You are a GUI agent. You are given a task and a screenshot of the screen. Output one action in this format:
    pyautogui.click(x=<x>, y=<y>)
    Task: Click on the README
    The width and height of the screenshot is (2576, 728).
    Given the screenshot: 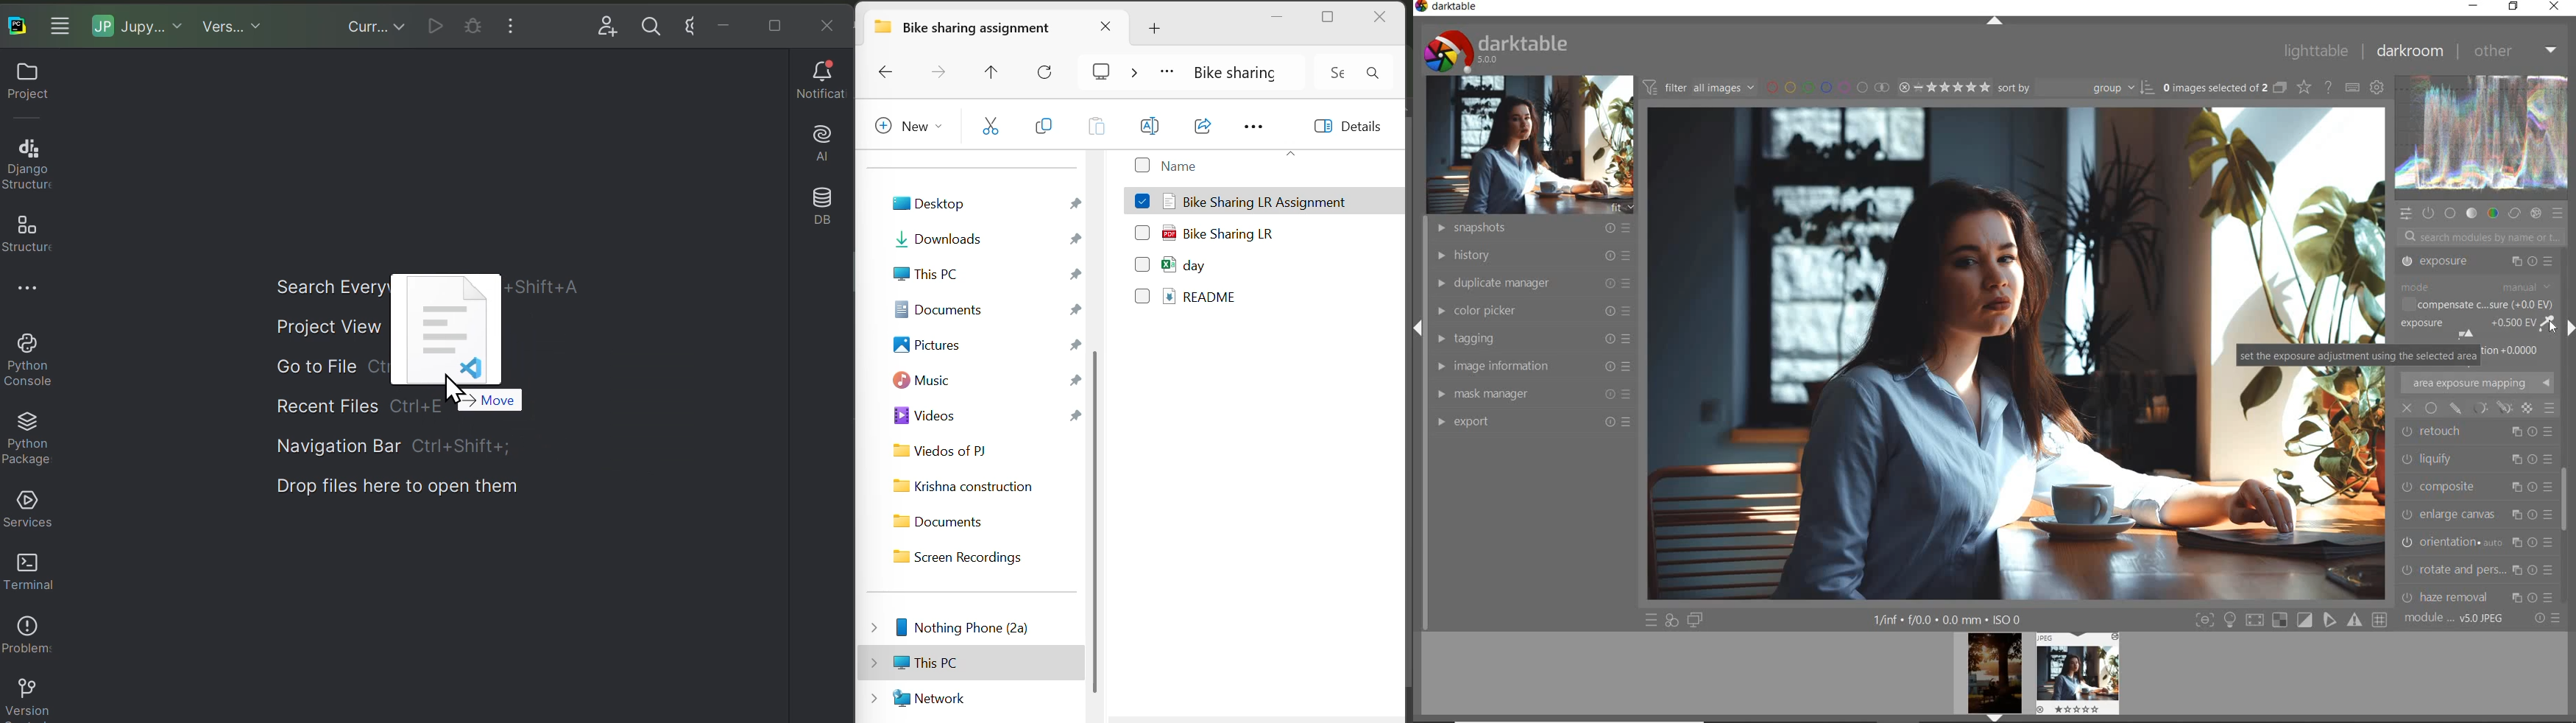 What is the action you would take?
    pyautogui.click(x=1206, y=302)
    